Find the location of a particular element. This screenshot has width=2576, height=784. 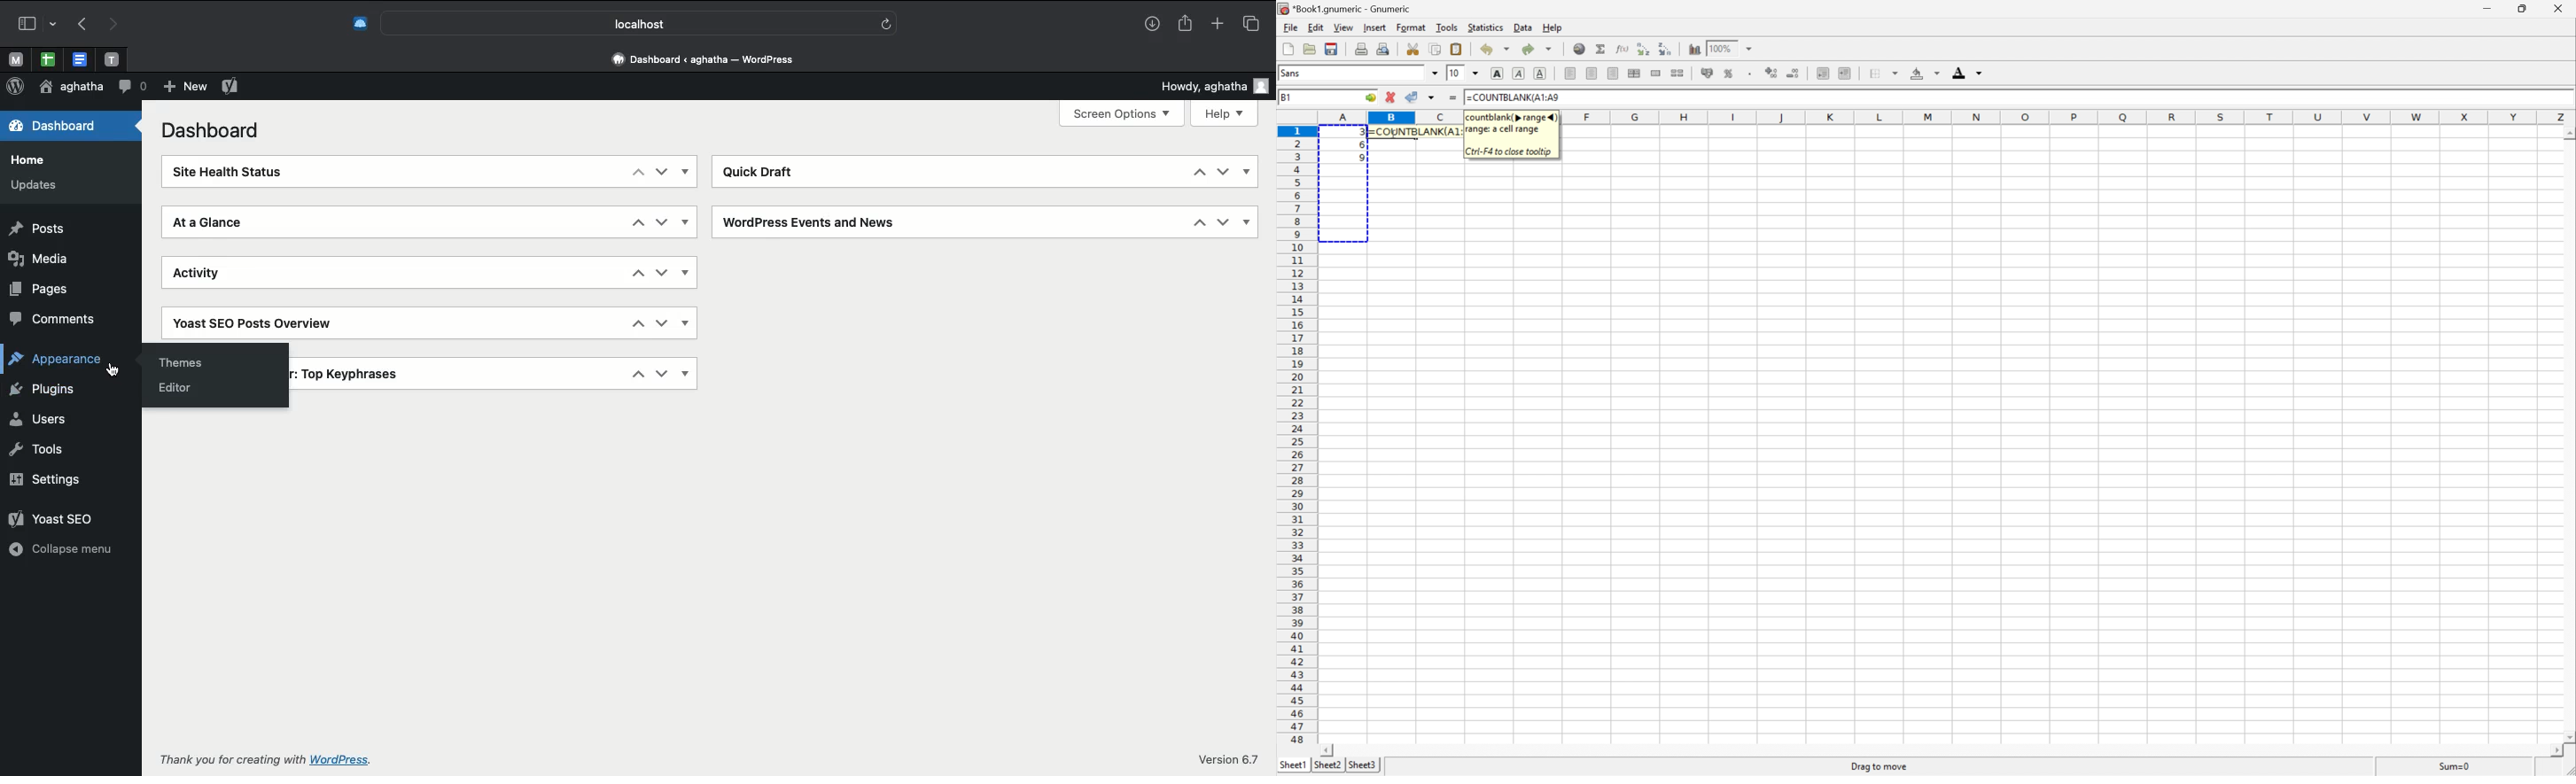

Dashboard is located at coordinates (206, 131).